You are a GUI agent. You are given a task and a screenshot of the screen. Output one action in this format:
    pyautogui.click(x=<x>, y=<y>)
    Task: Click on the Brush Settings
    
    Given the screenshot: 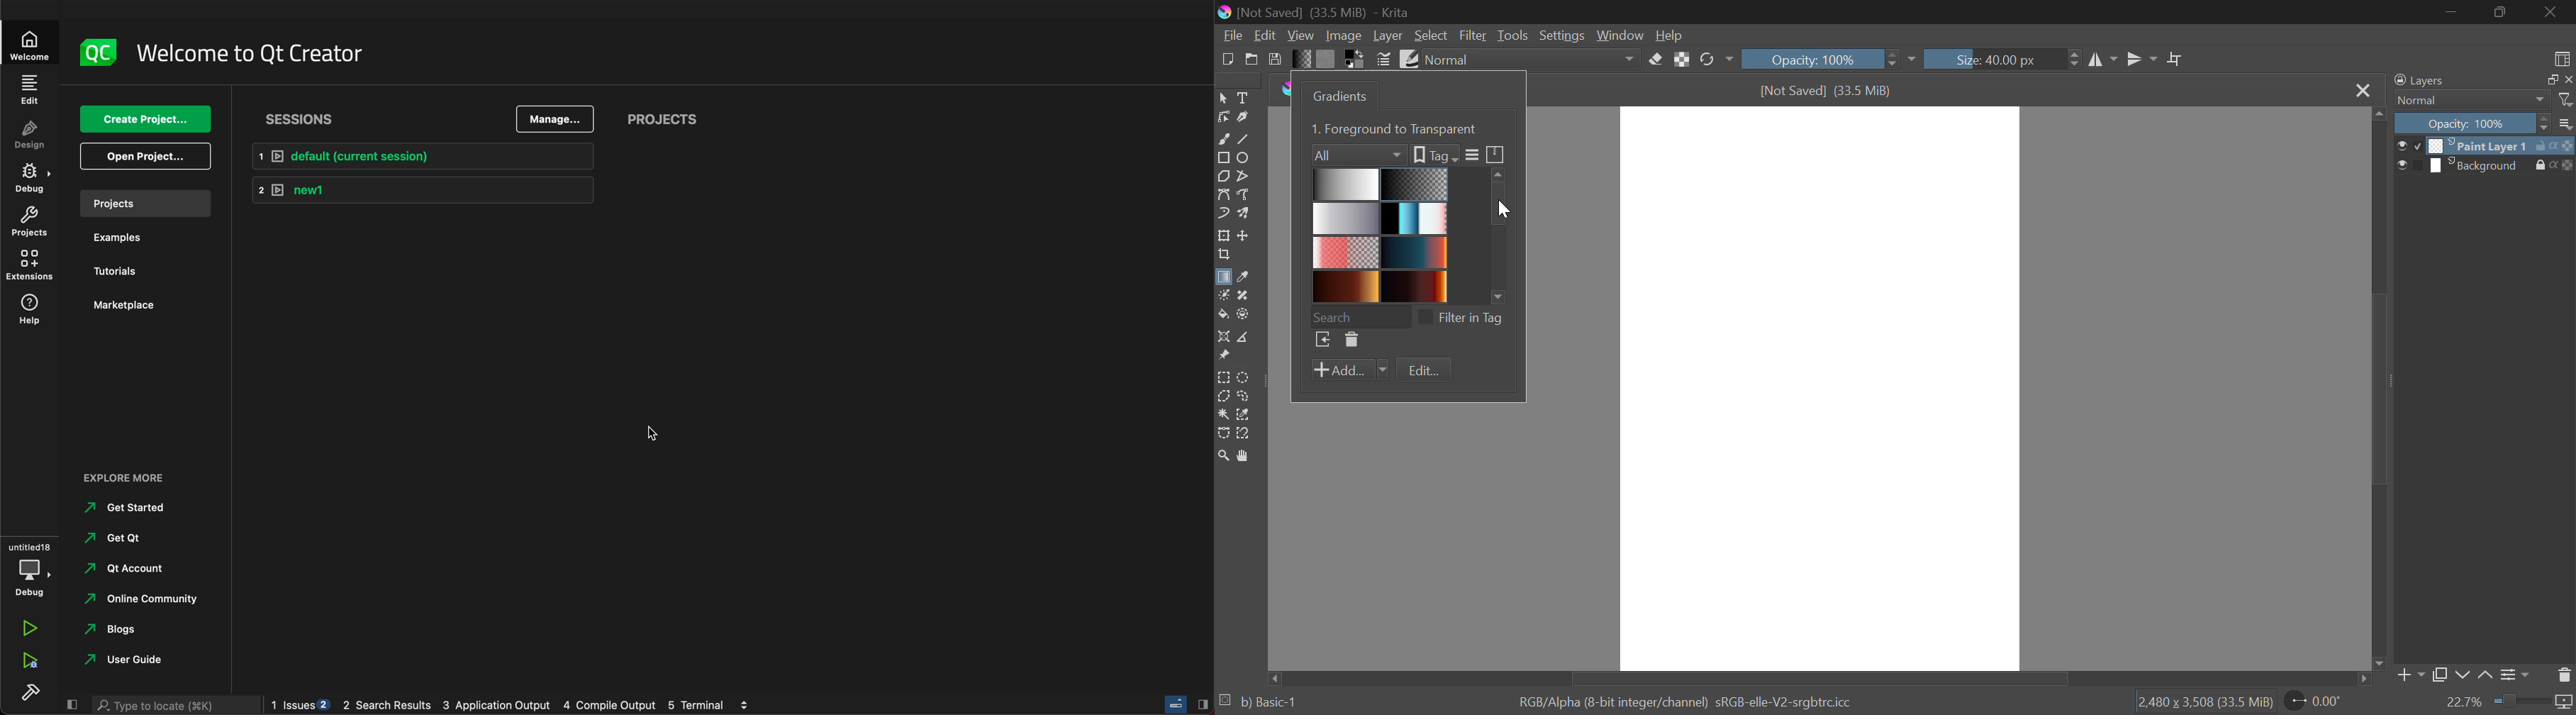 What is the action you would take?
    pyautogui.click(x=1383, y=58)
    